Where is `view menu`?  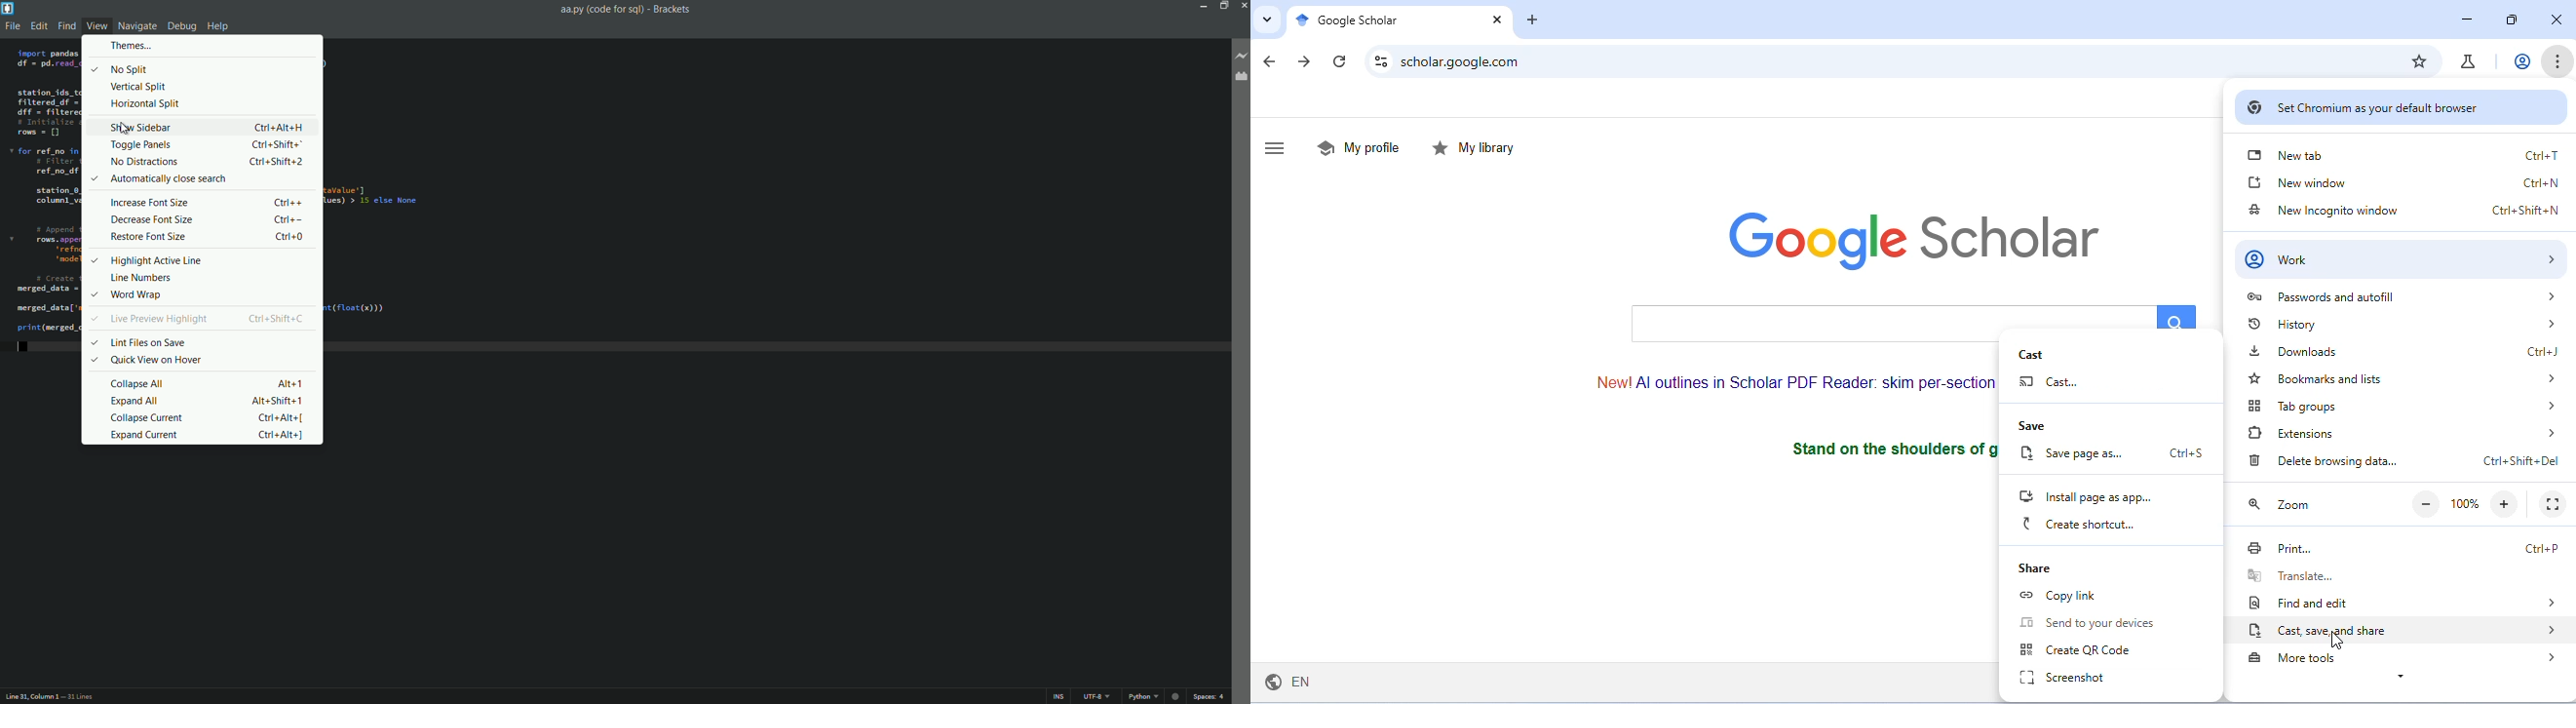
view menu is located at coordinates (96, 26).